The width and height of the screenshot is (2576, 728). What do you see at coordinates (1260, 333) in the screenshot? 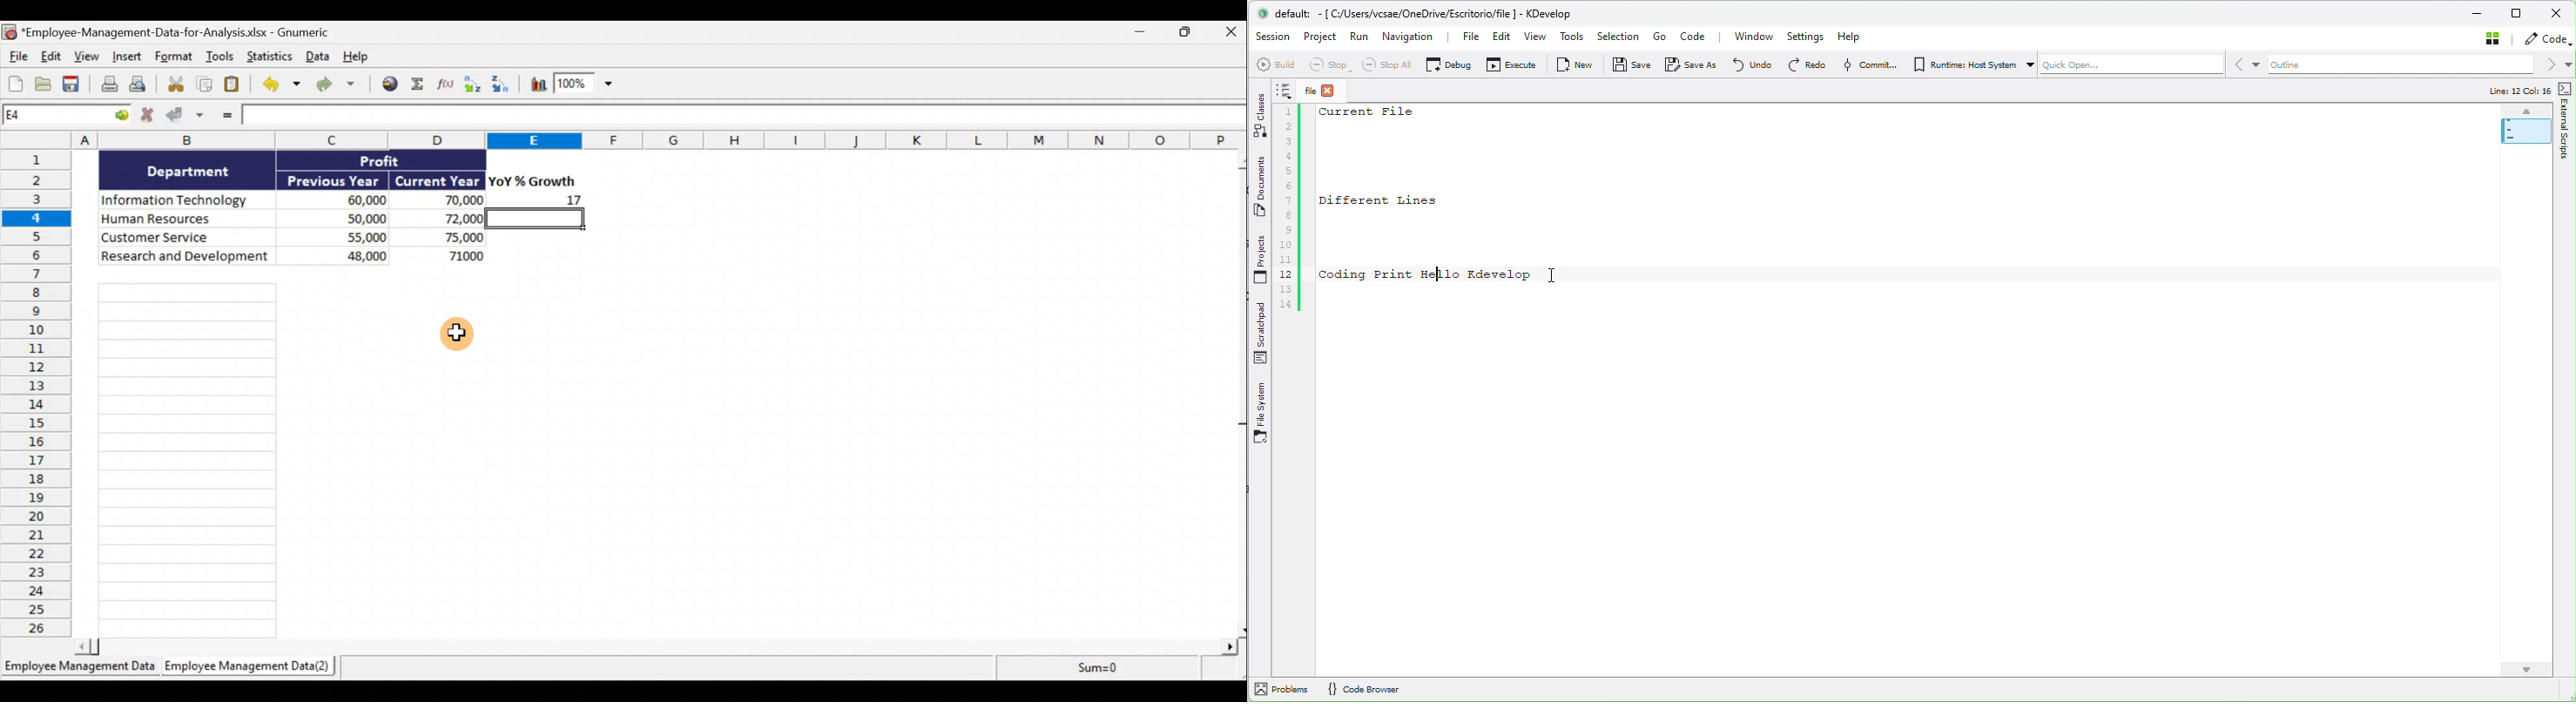
I see `Scratchpad` at bounding box center [1260, 333].